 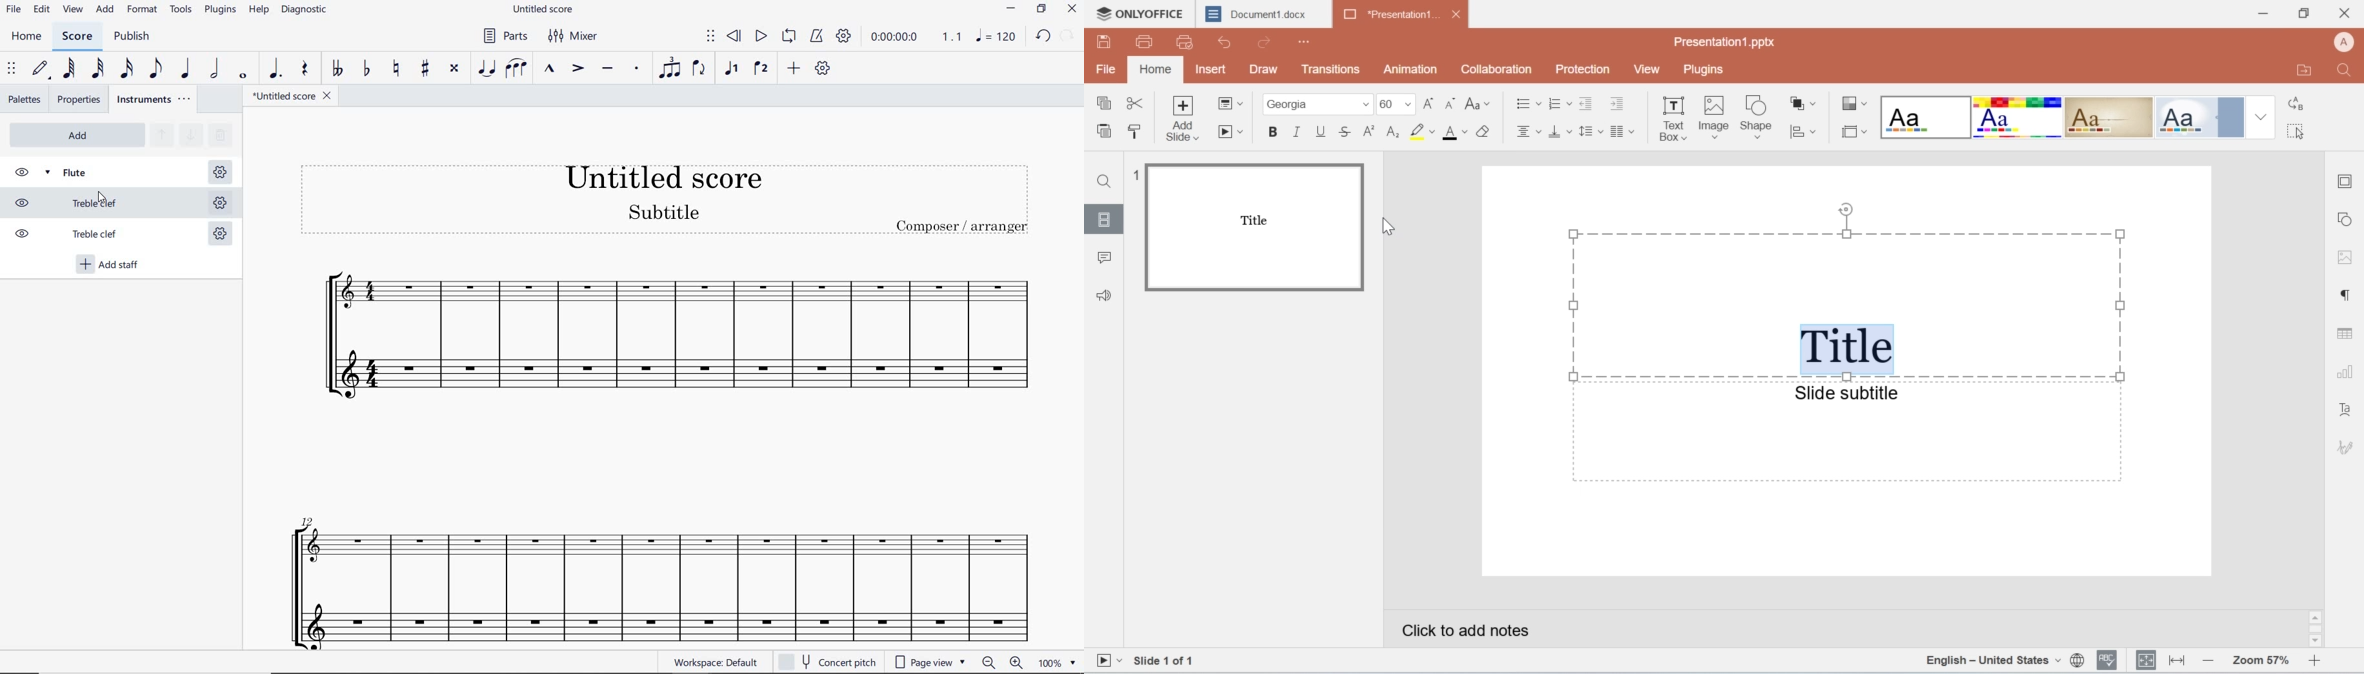 What do you see at coordinates (1722, 43) in the screenshot?
I see `name of the presentation` at bounding box center [1722, 43].